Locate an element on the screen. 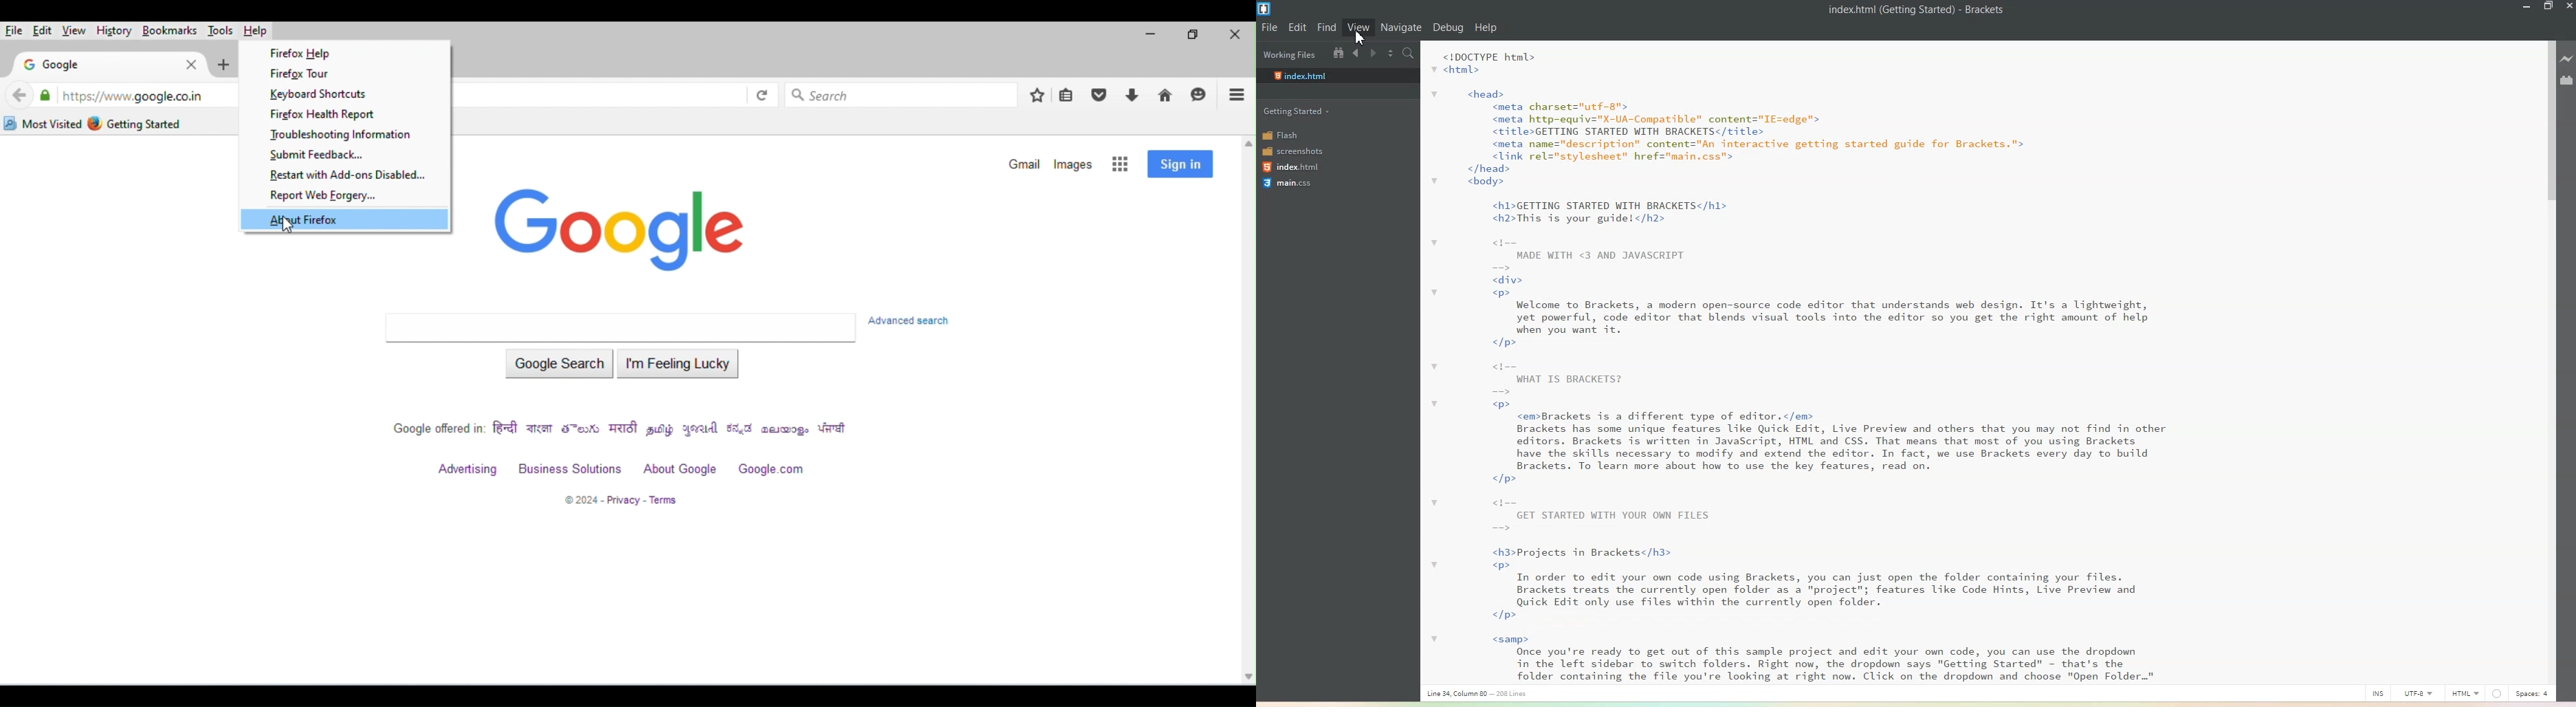 This screenshot has height=728, width=2576. screenshots is located at coordinates (1292, 151).